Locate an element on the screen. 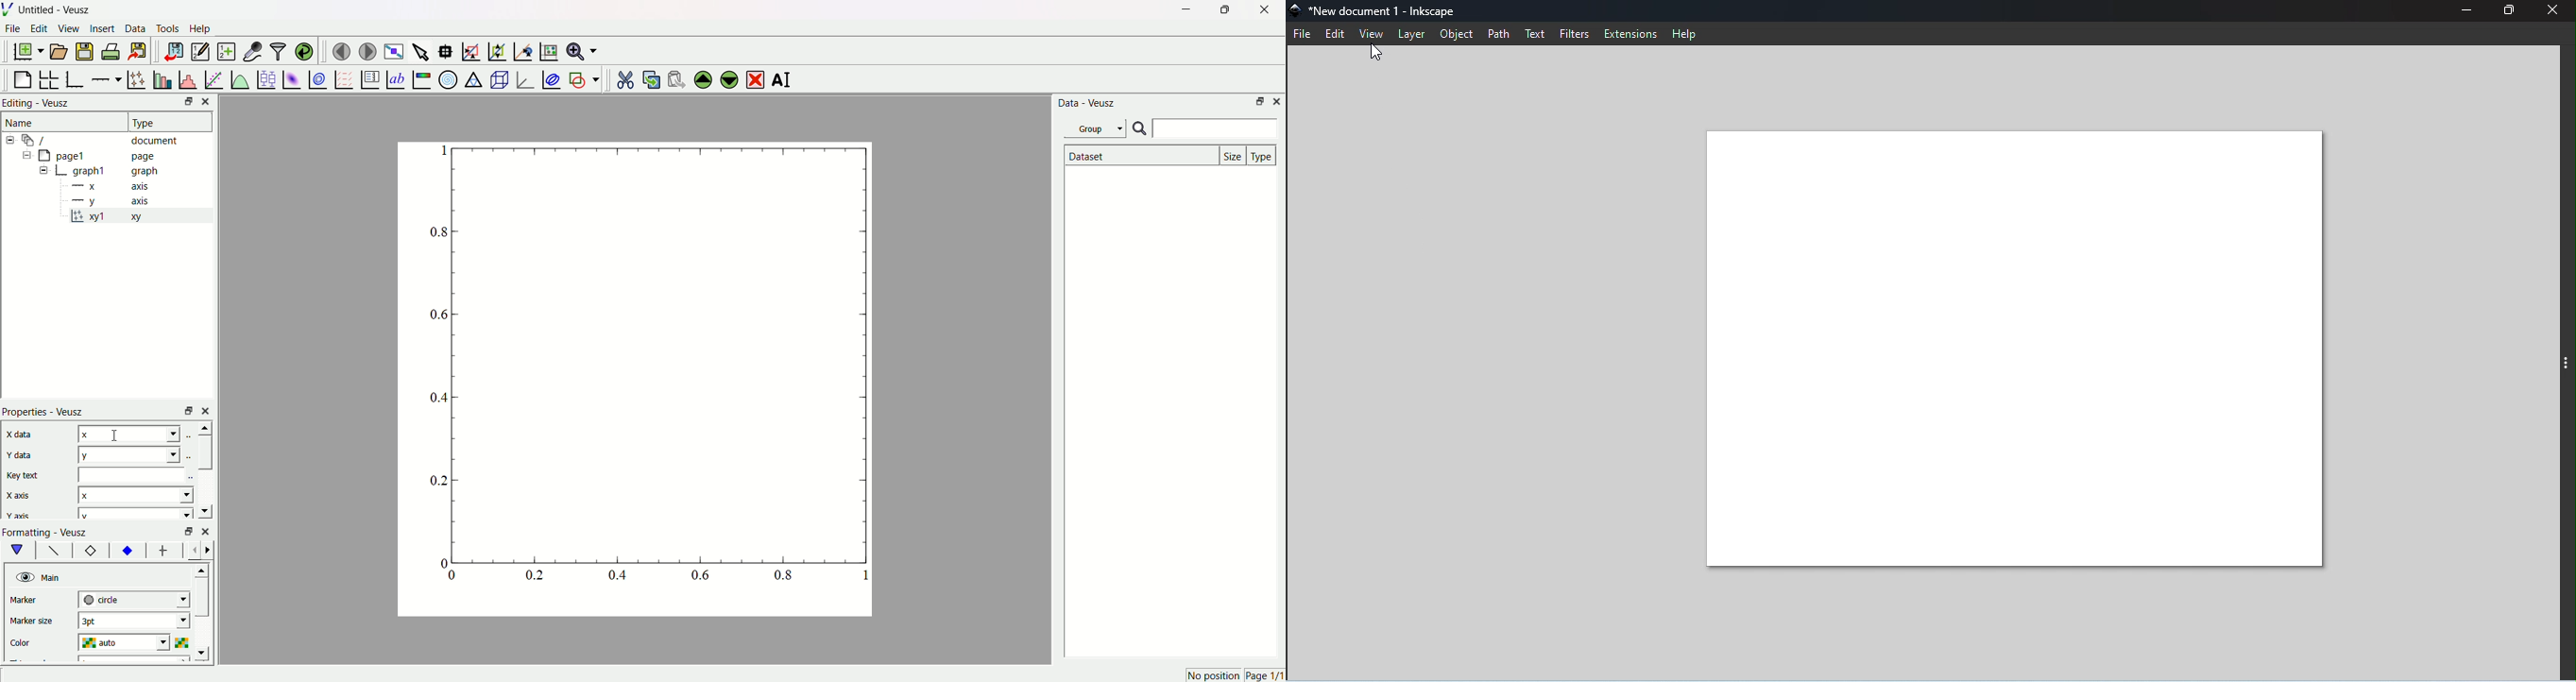 This screenshot has height=700, width=2576. capture remote datasets is located at coordinates (251, 50).